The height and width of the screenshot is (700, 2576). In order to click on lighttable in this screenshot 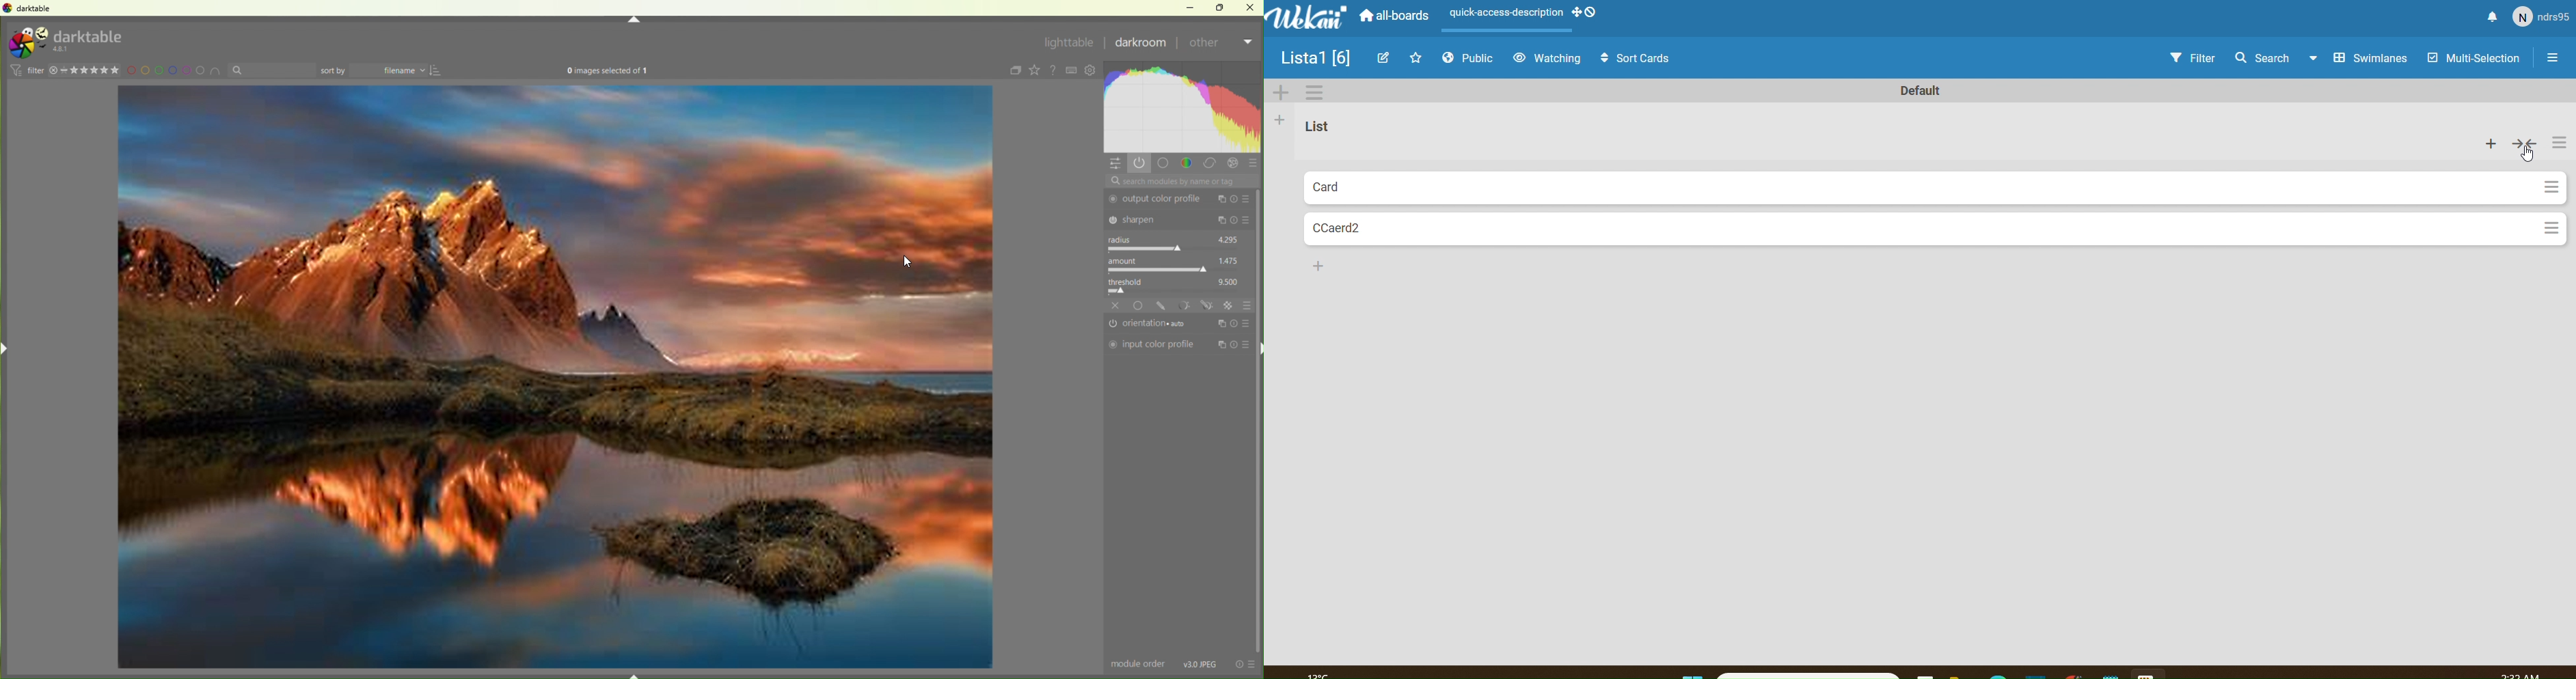, I will do `click(1068, 45)`.